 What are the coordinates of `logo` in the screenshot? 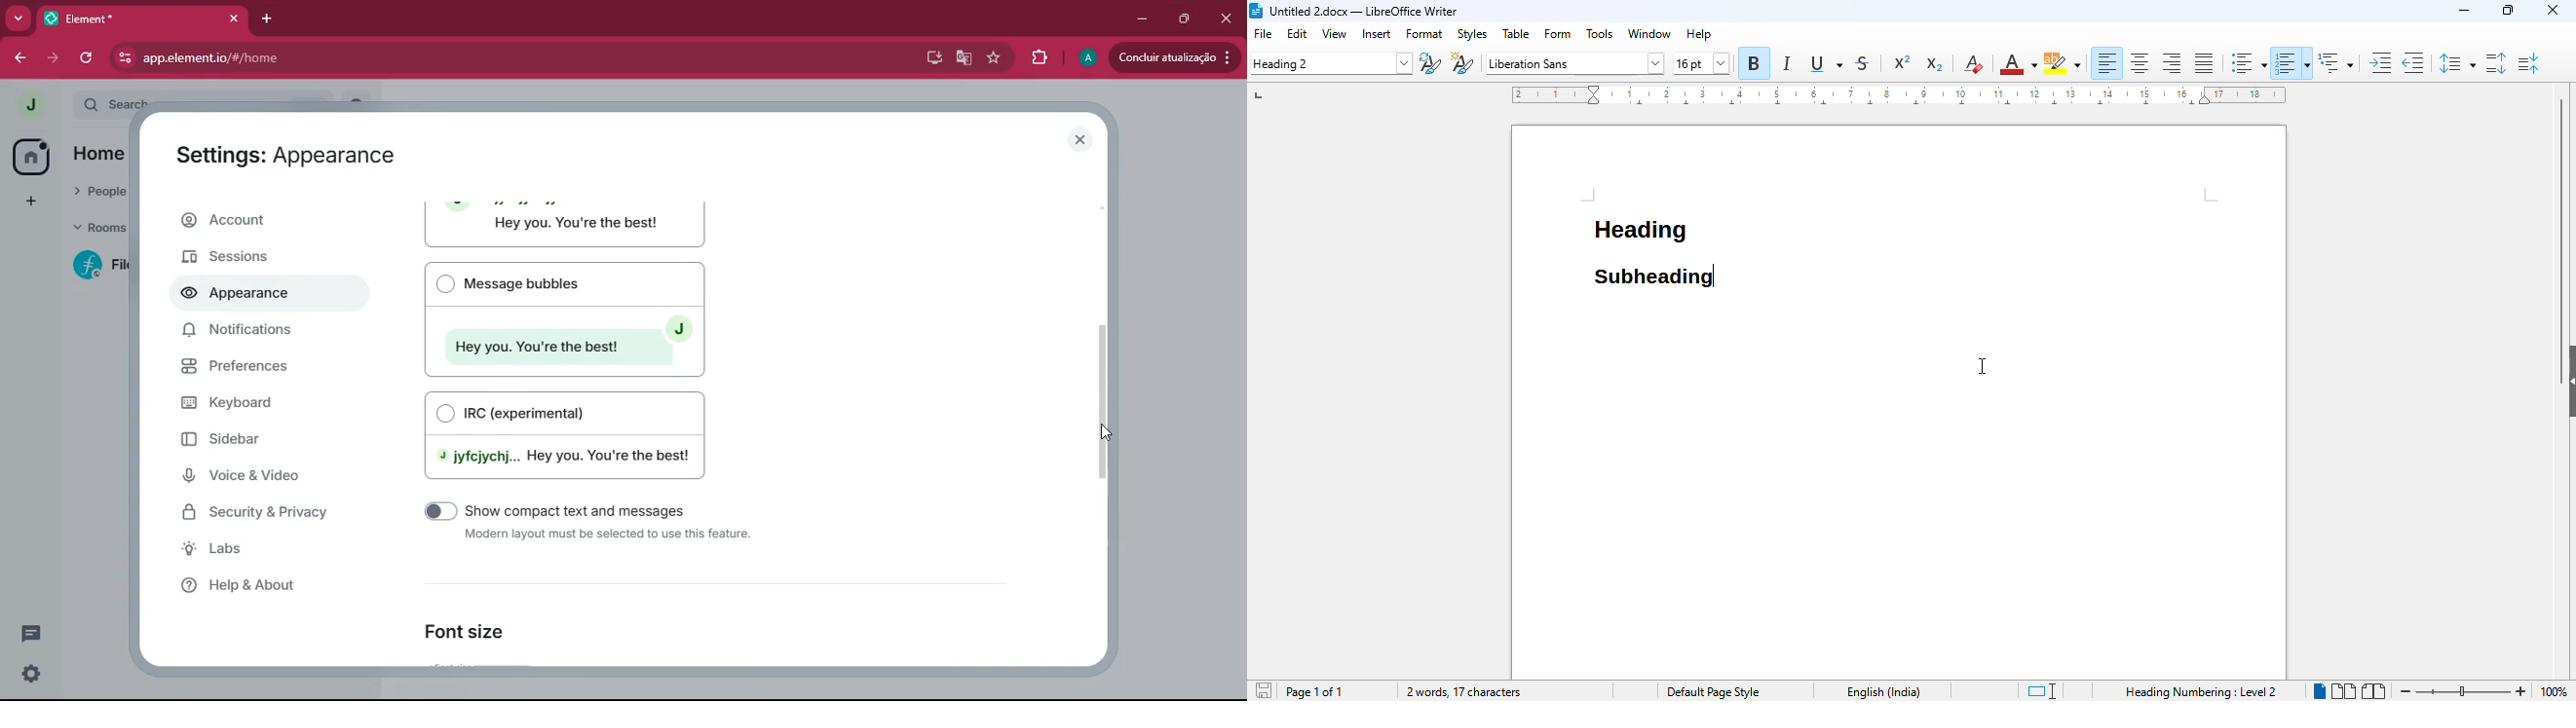 It's located at (1256, 11).